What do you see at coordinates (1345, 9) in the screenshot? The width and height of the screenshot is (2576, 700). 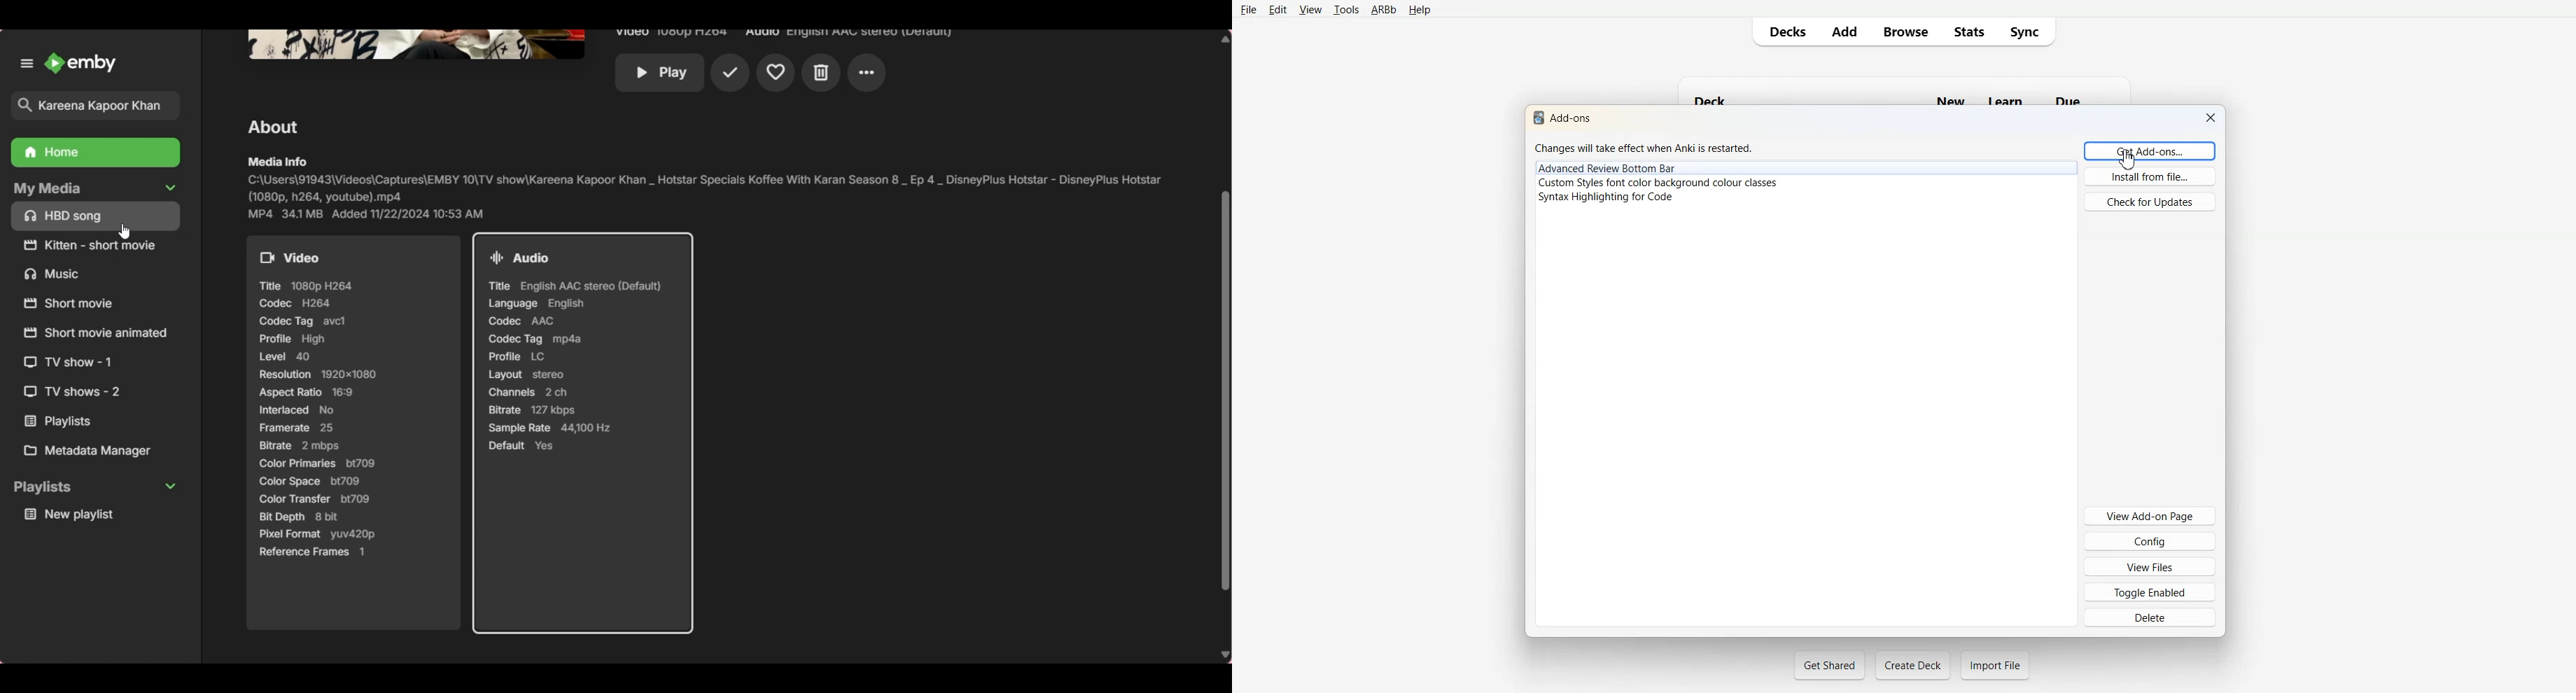 I see `tools` at bounding box center [1345, 9].